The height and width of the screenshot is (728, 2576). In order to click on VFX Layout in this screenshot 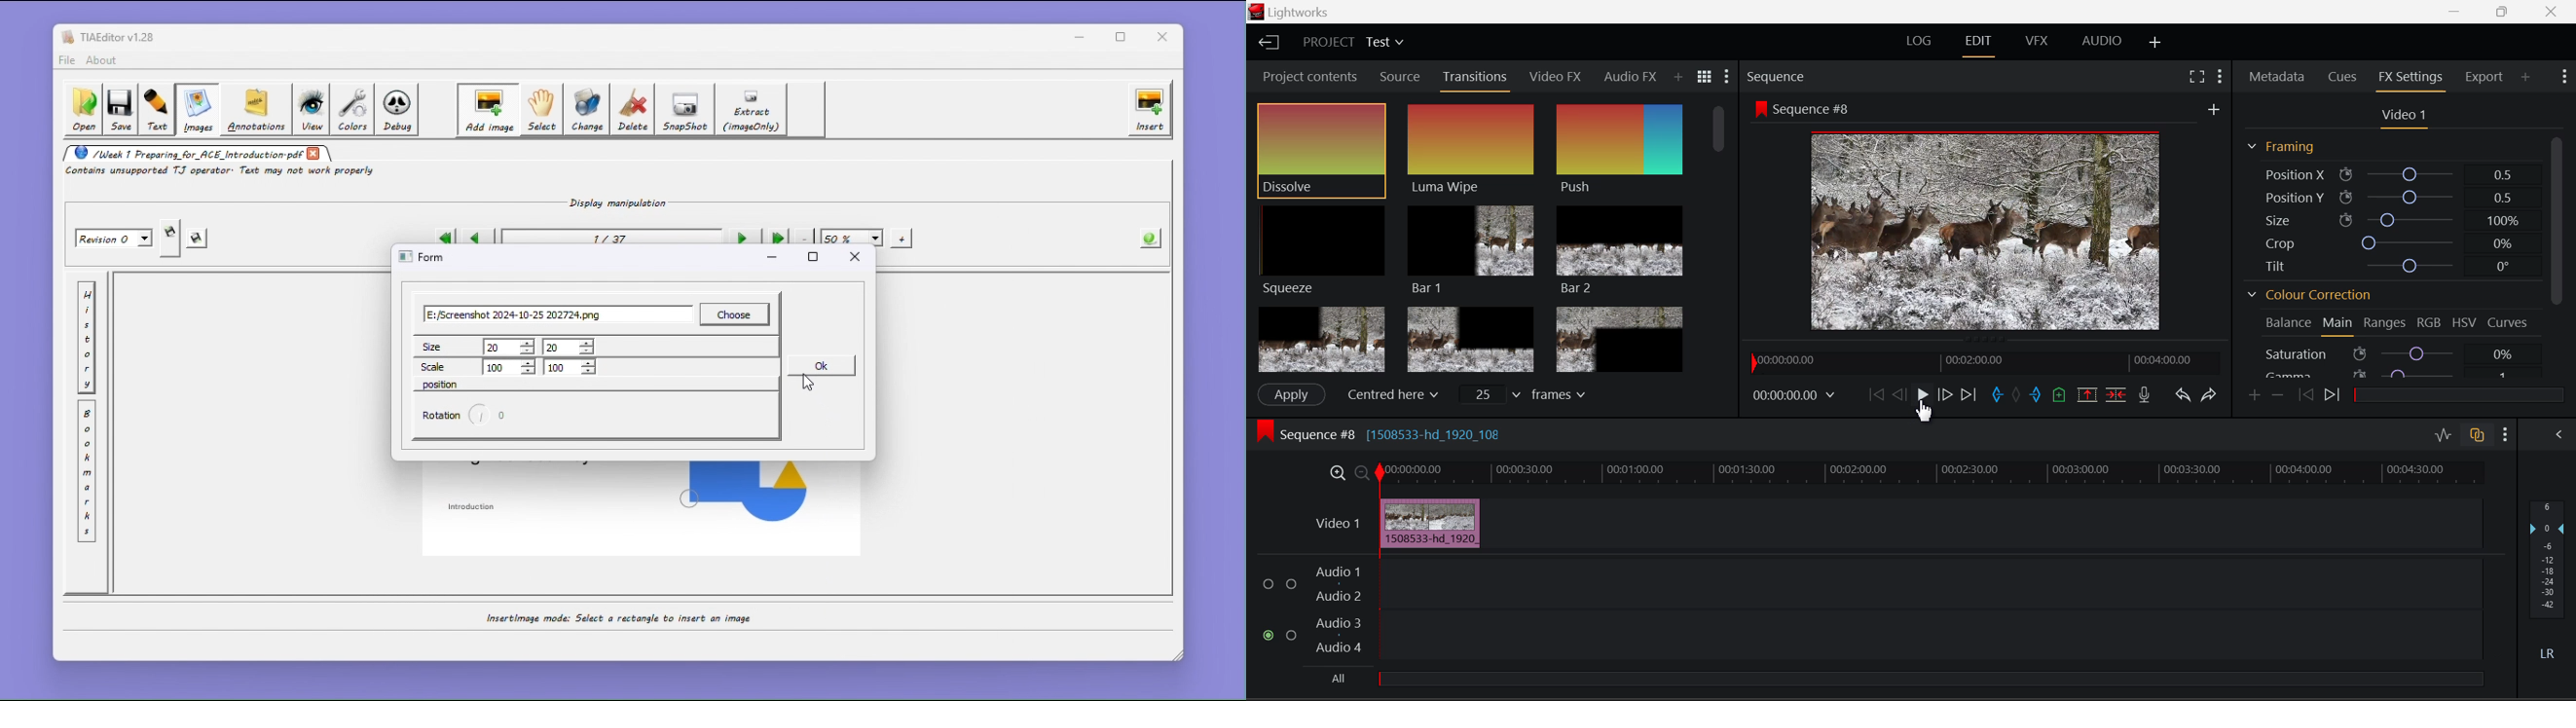, I will do `click(2039, 42)`.